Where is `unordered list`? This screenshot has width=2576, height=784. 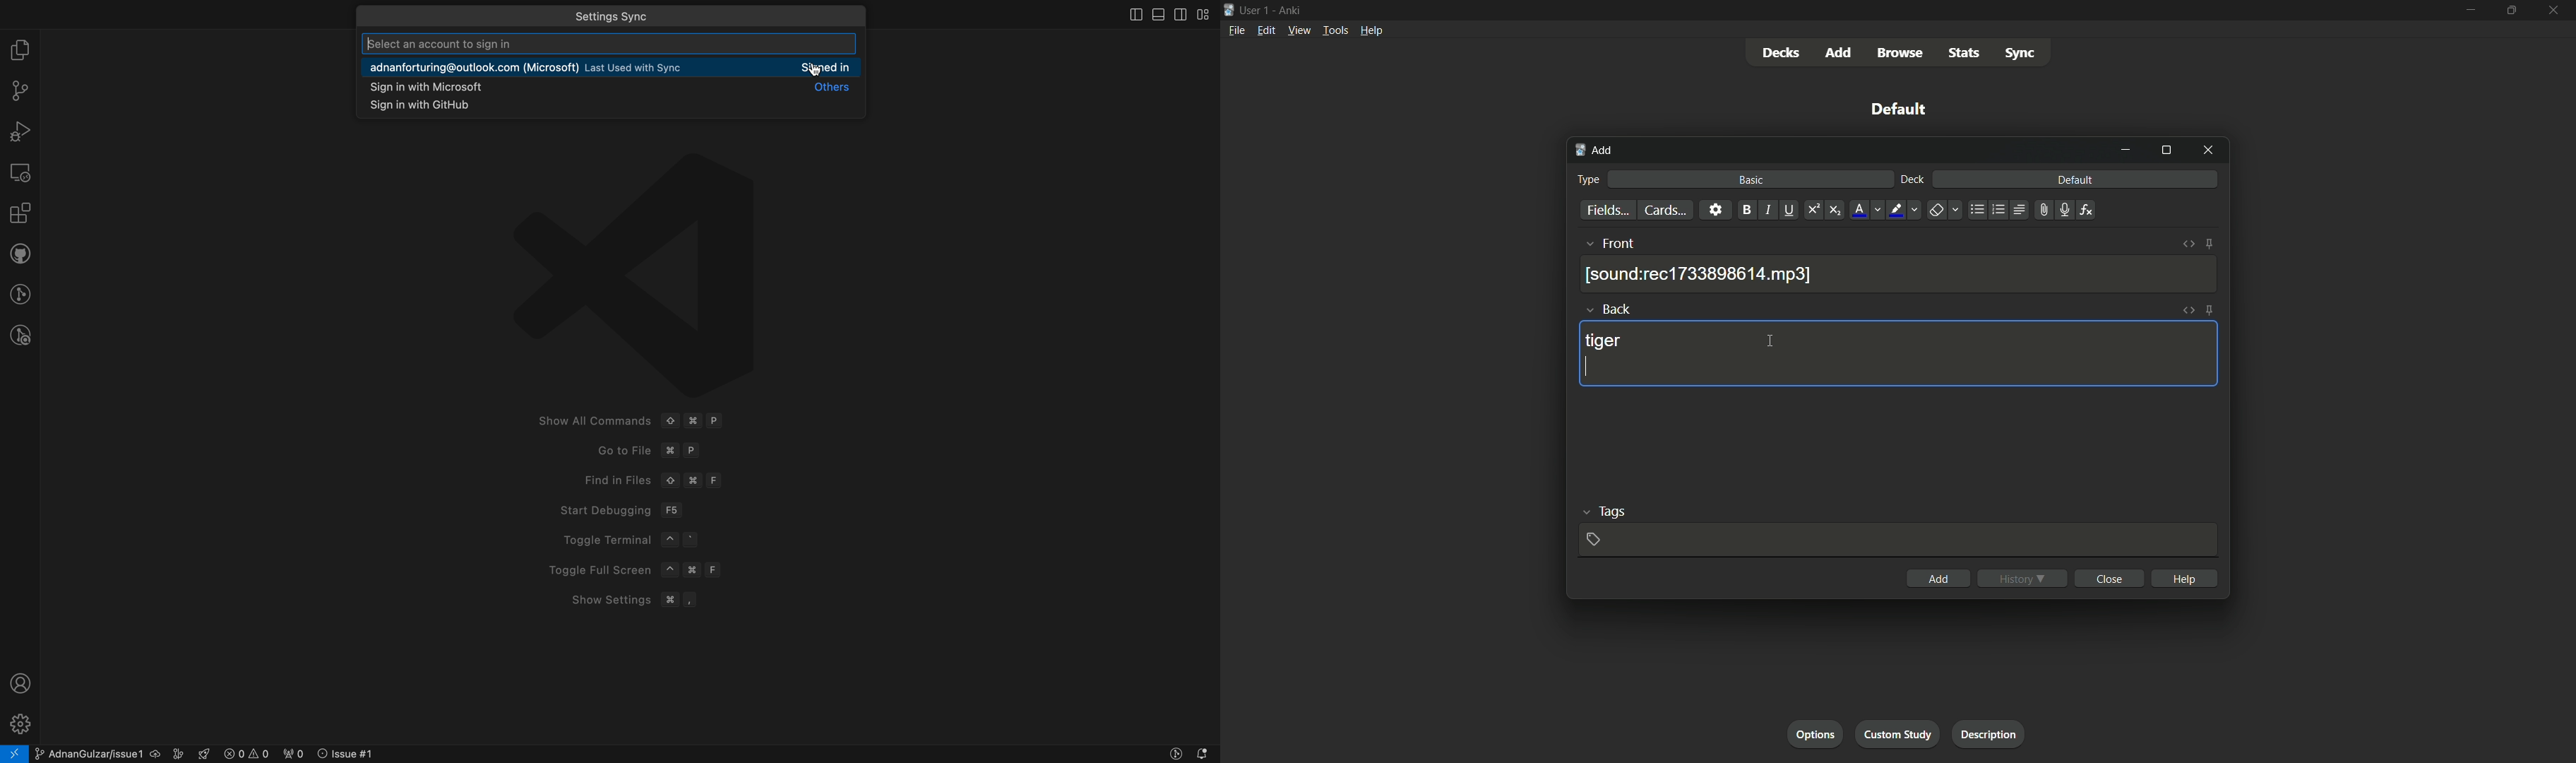
unordered list is located at coordinates (1976, 210).